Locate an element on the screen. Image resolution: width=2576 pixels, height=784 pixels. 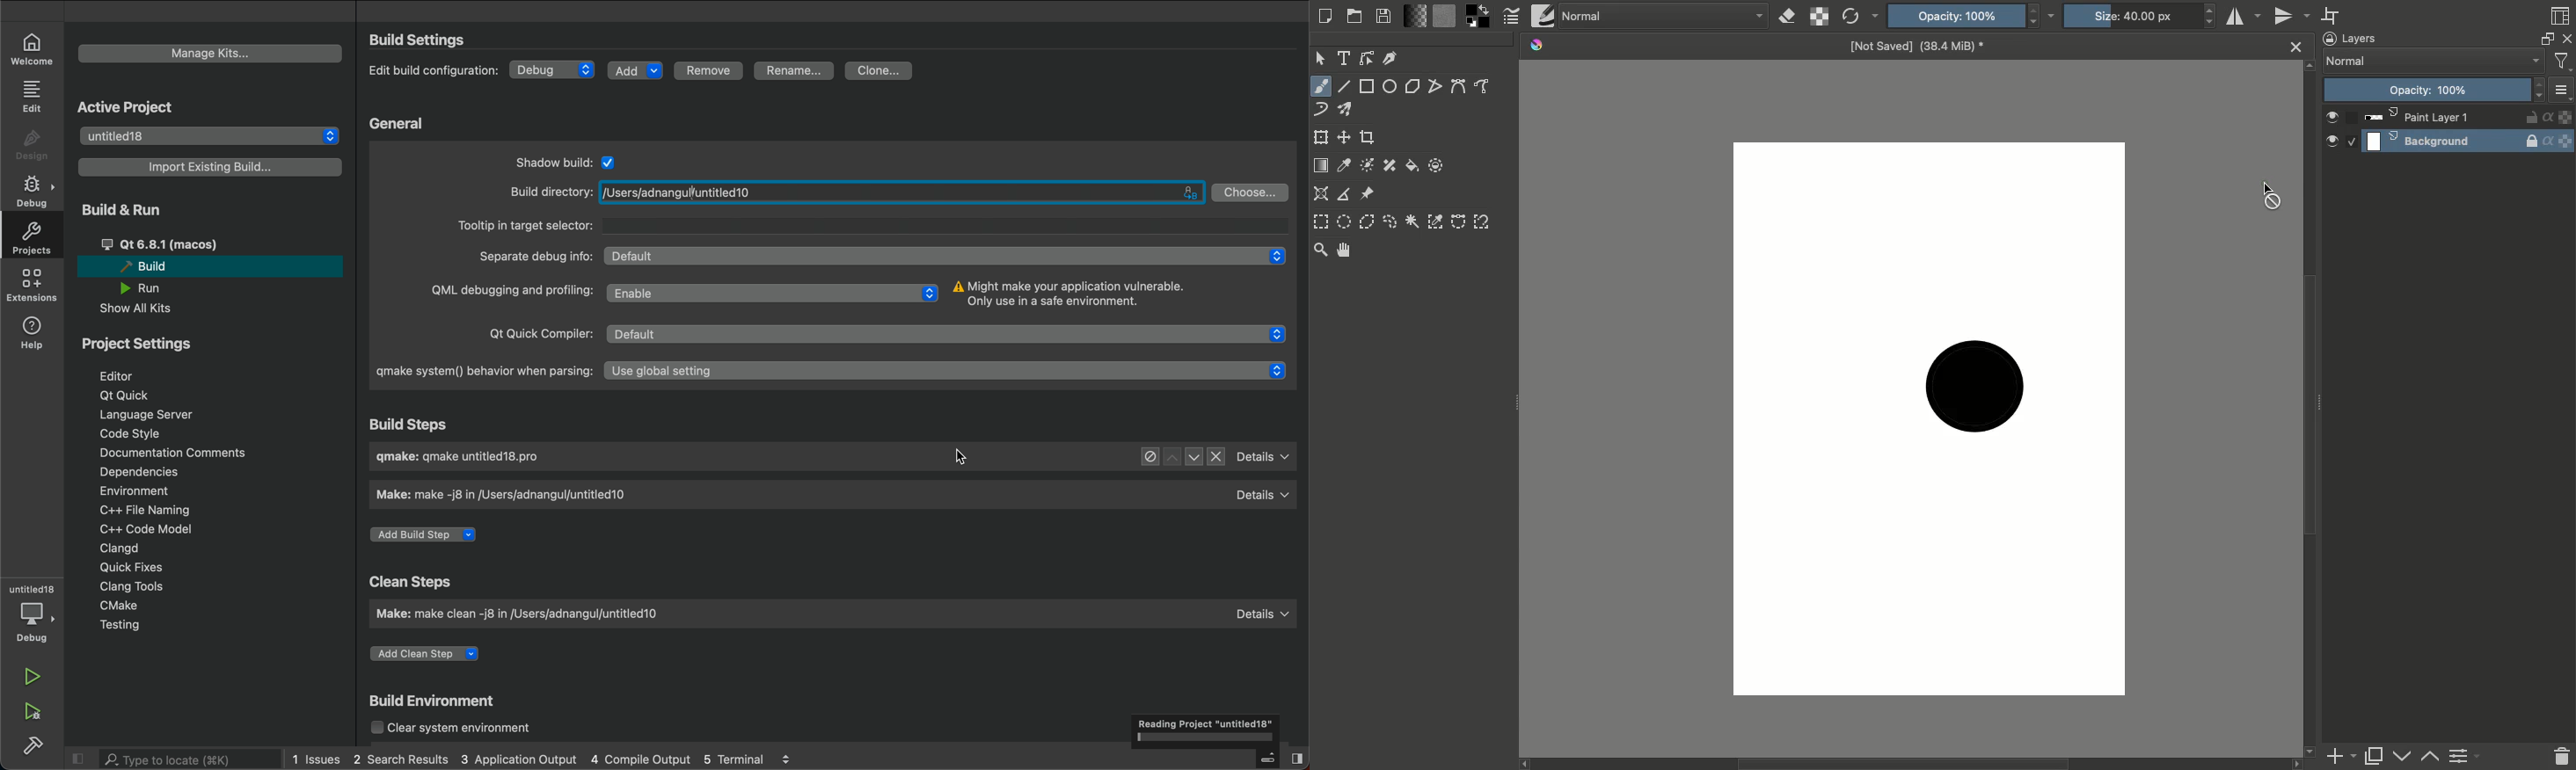
Reload original preset is located at coordinates (1858, 18).